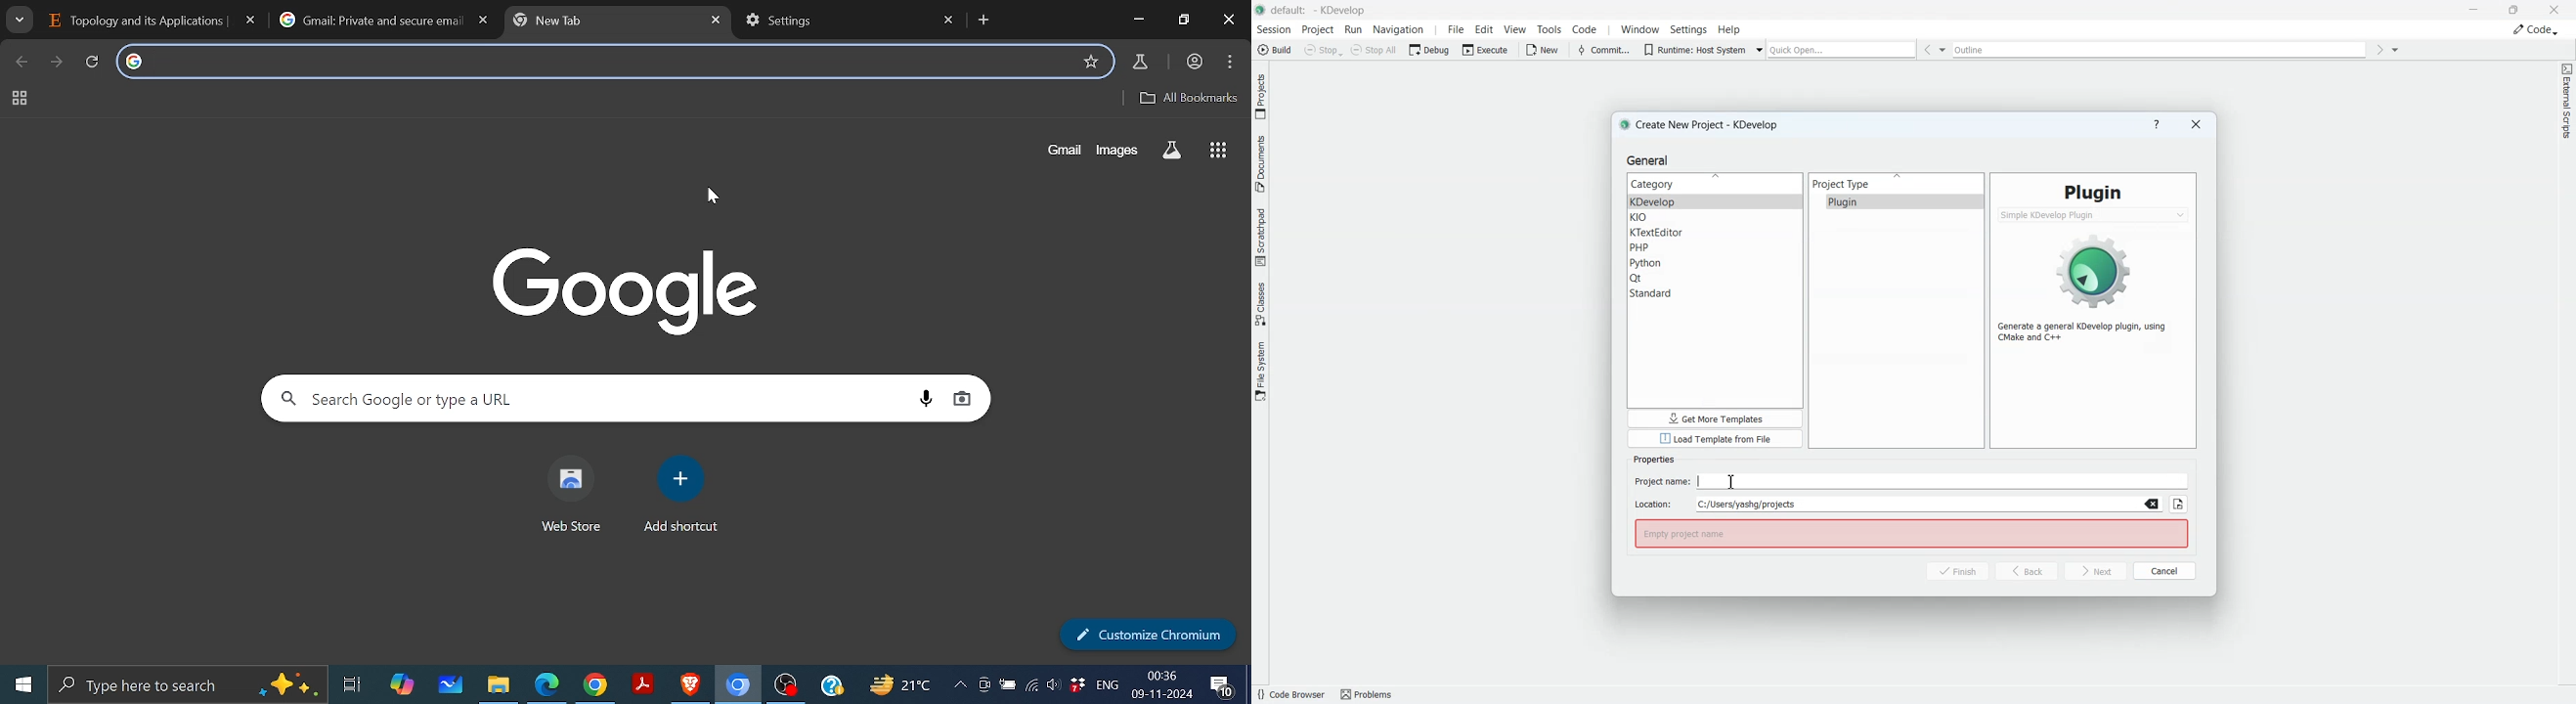 The image size is (2576, 728). Describe the element at coordinates (678, 495) in the screenshot. I see `Add shortcut` at that location.